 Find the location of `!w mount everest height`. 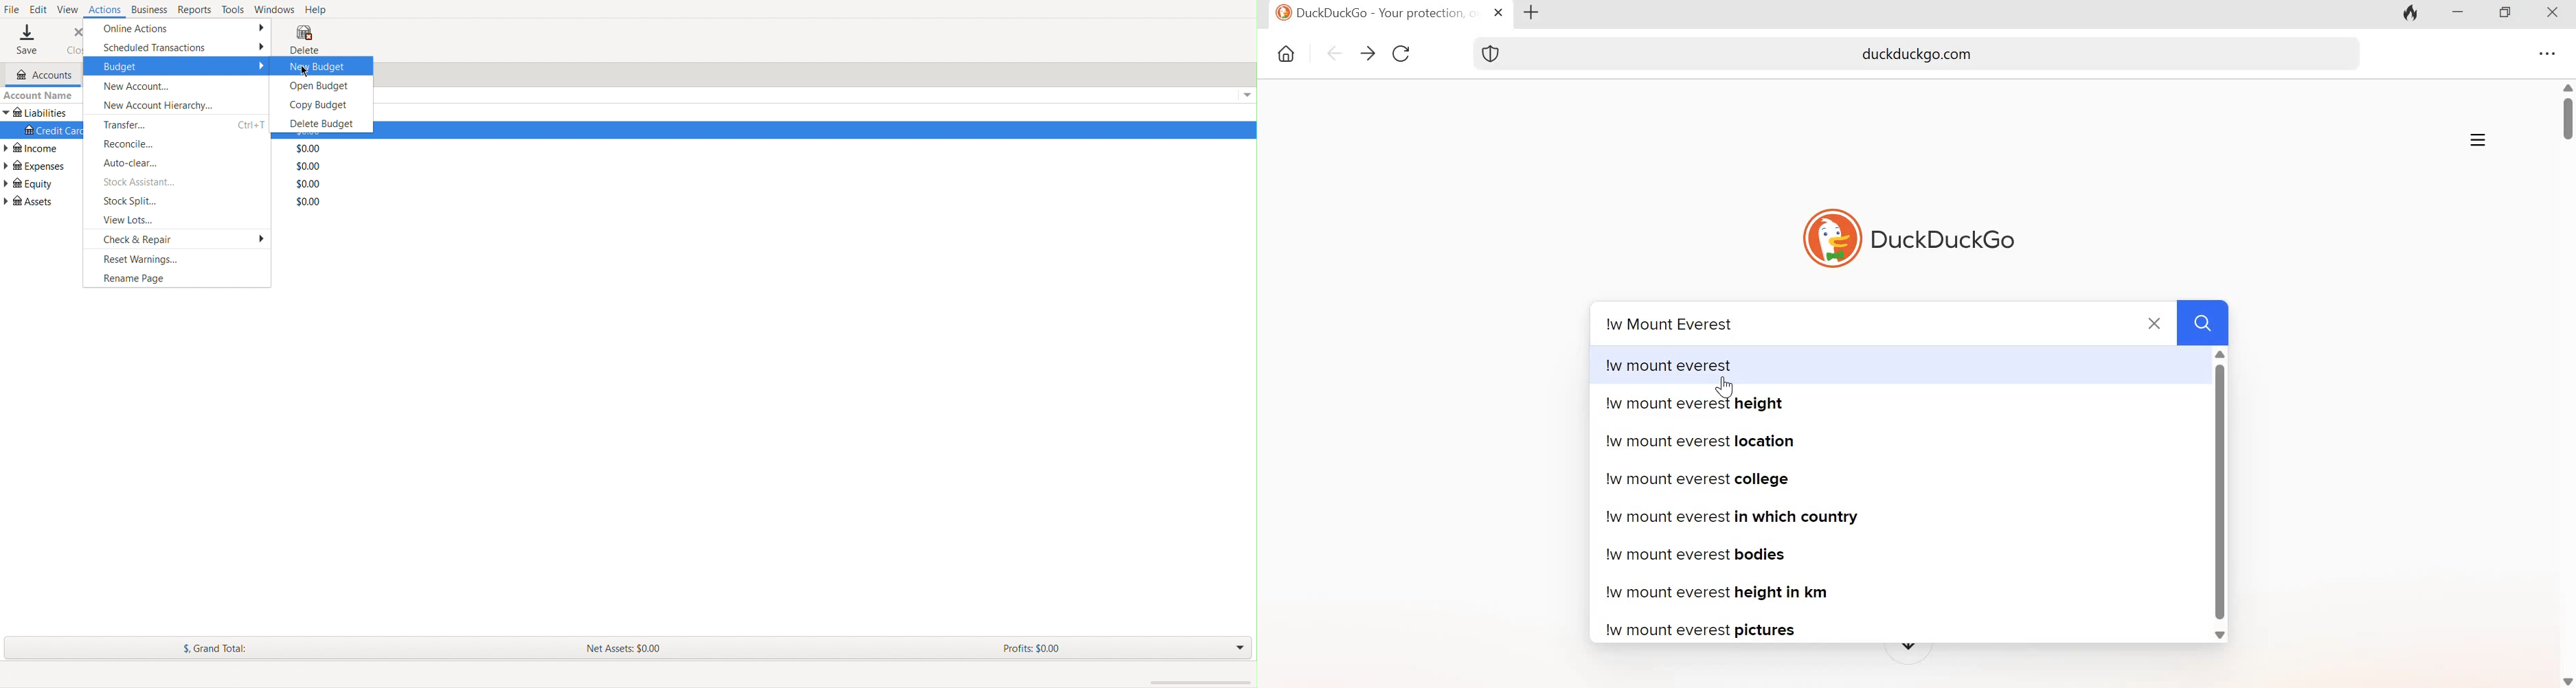

!w mount everest height is located at coordinates (1700, 409).